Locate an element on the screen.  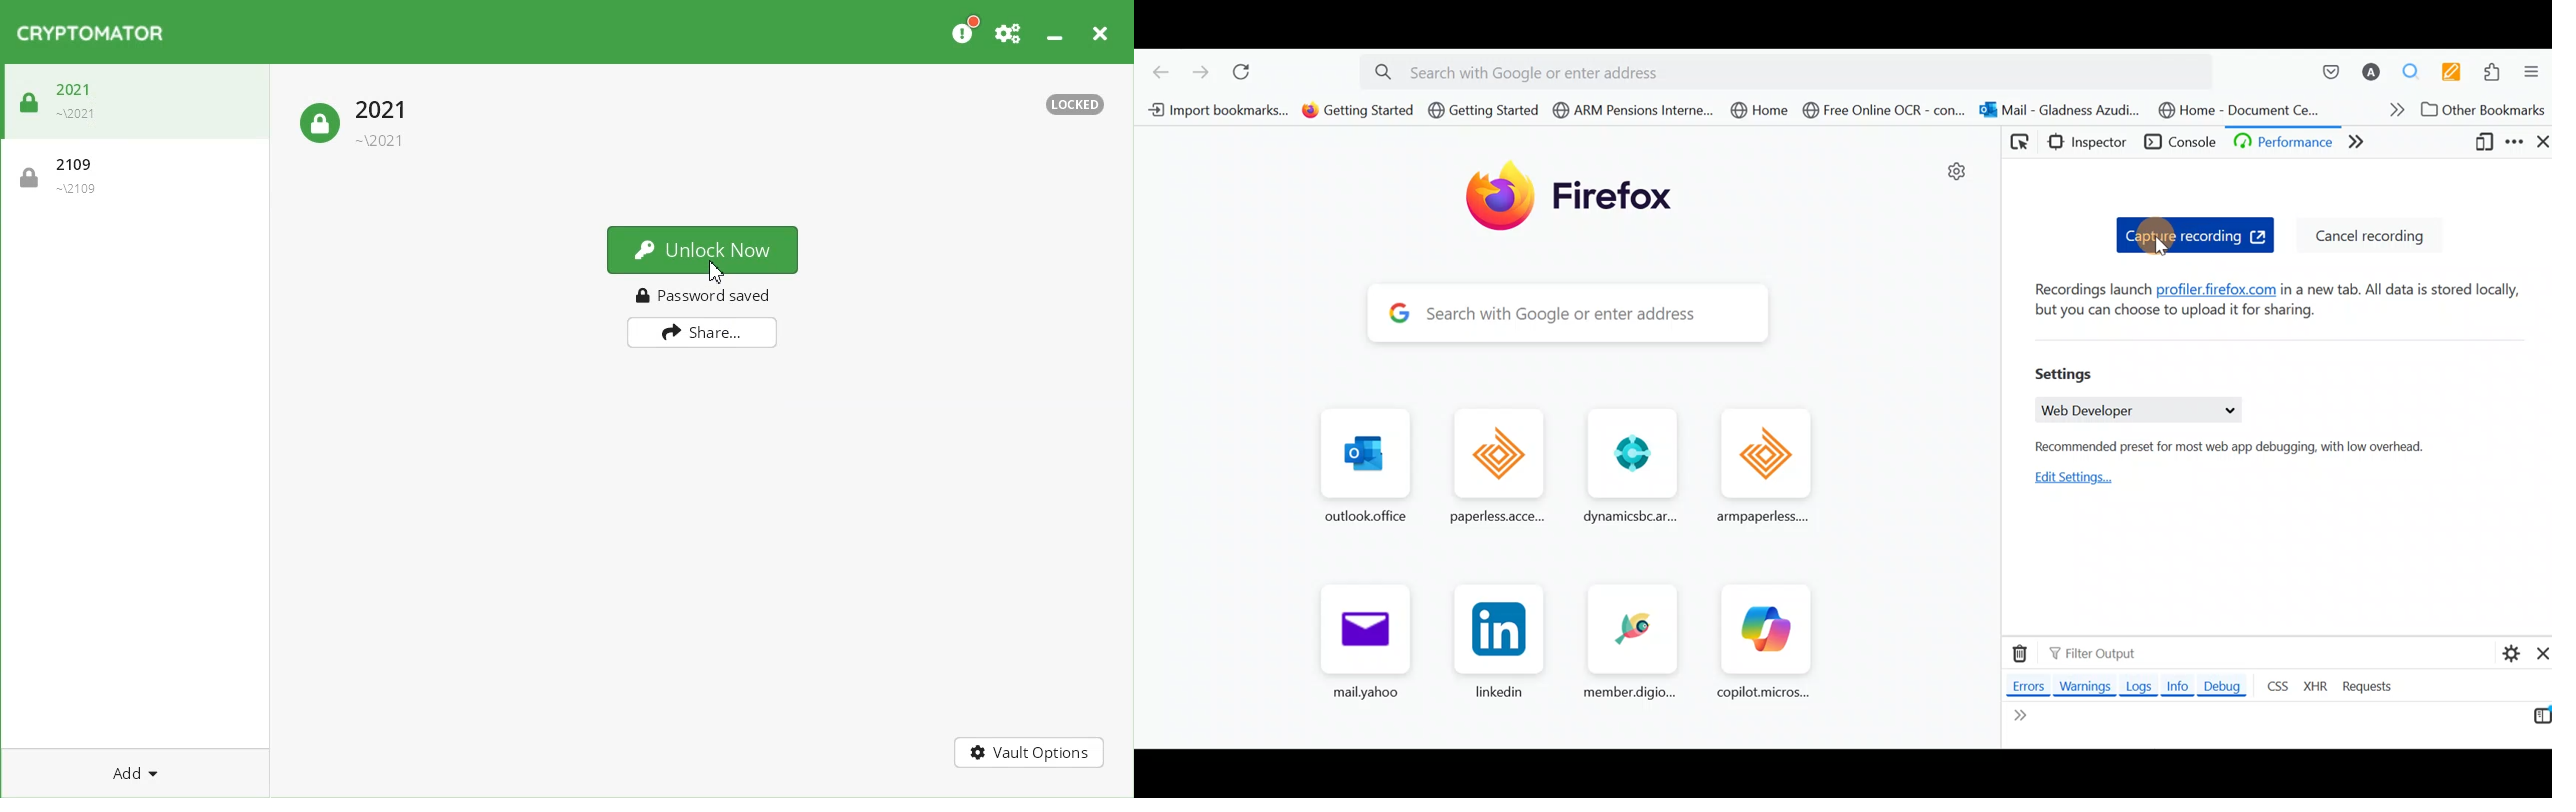
Cancel recording is located at coordinates (2378, 239).